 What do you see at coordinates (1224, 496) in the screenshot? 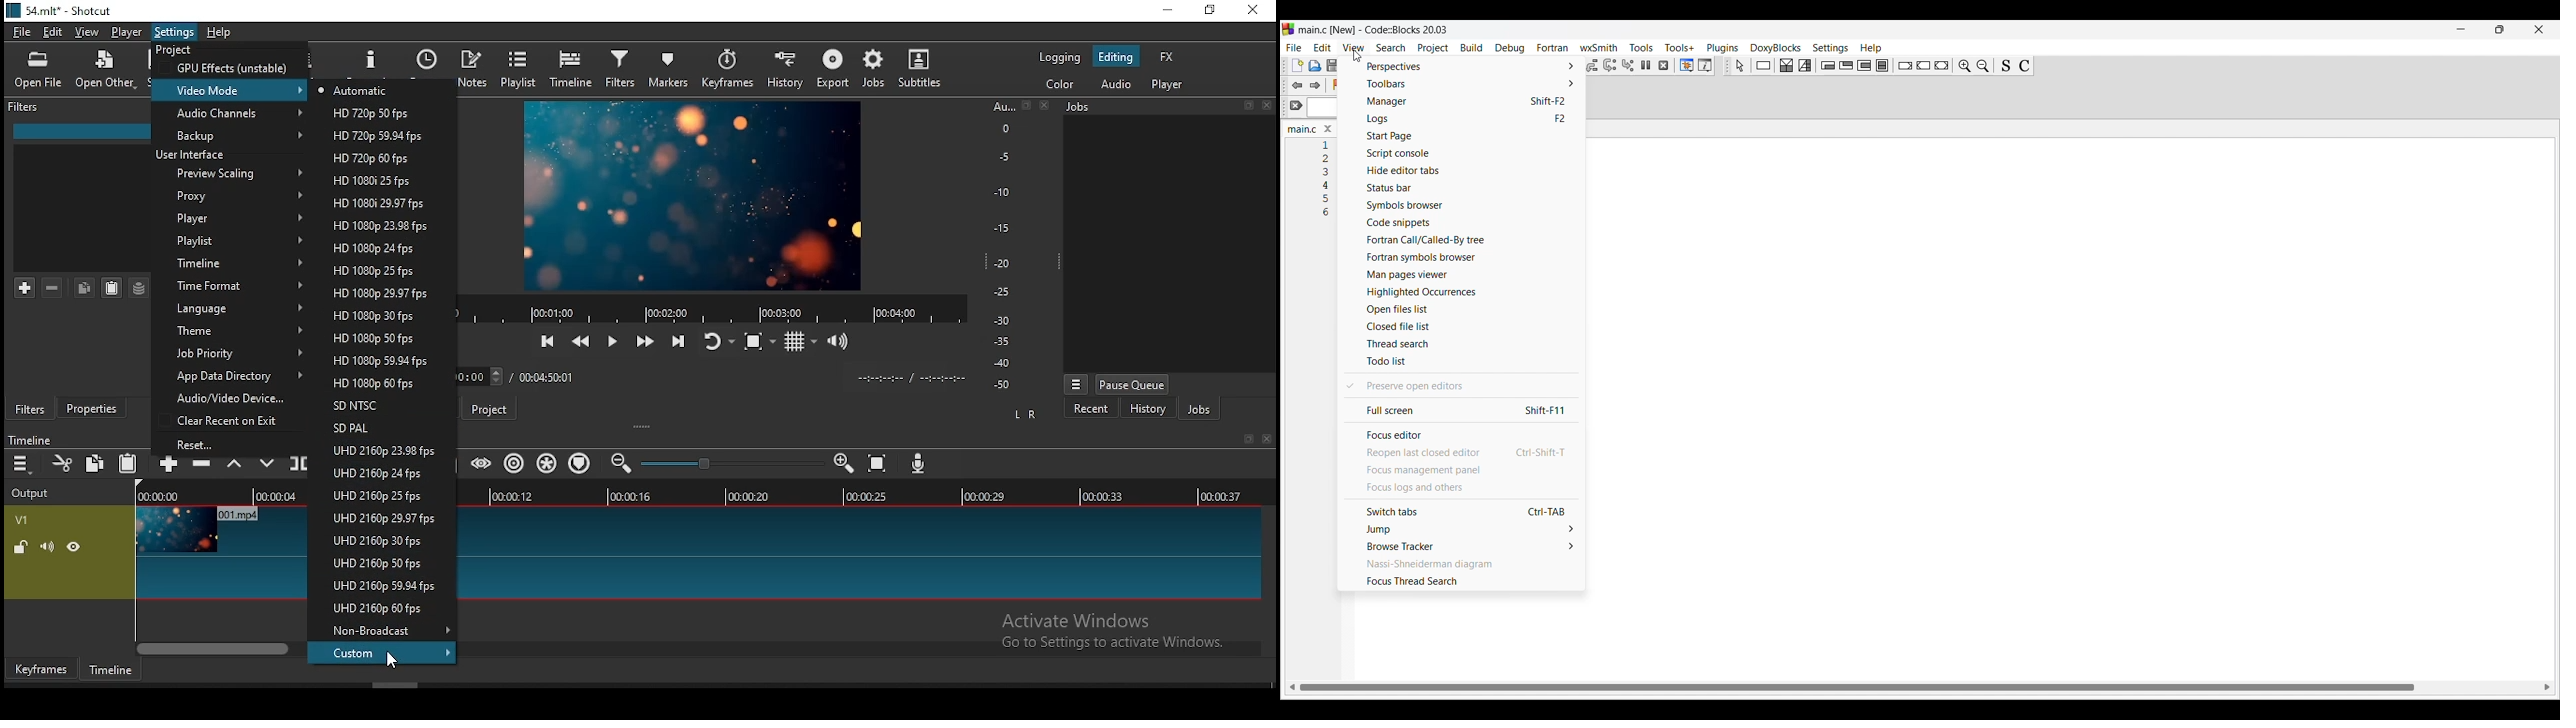
I see `00:00:37` at bounding box center [1224, 496].